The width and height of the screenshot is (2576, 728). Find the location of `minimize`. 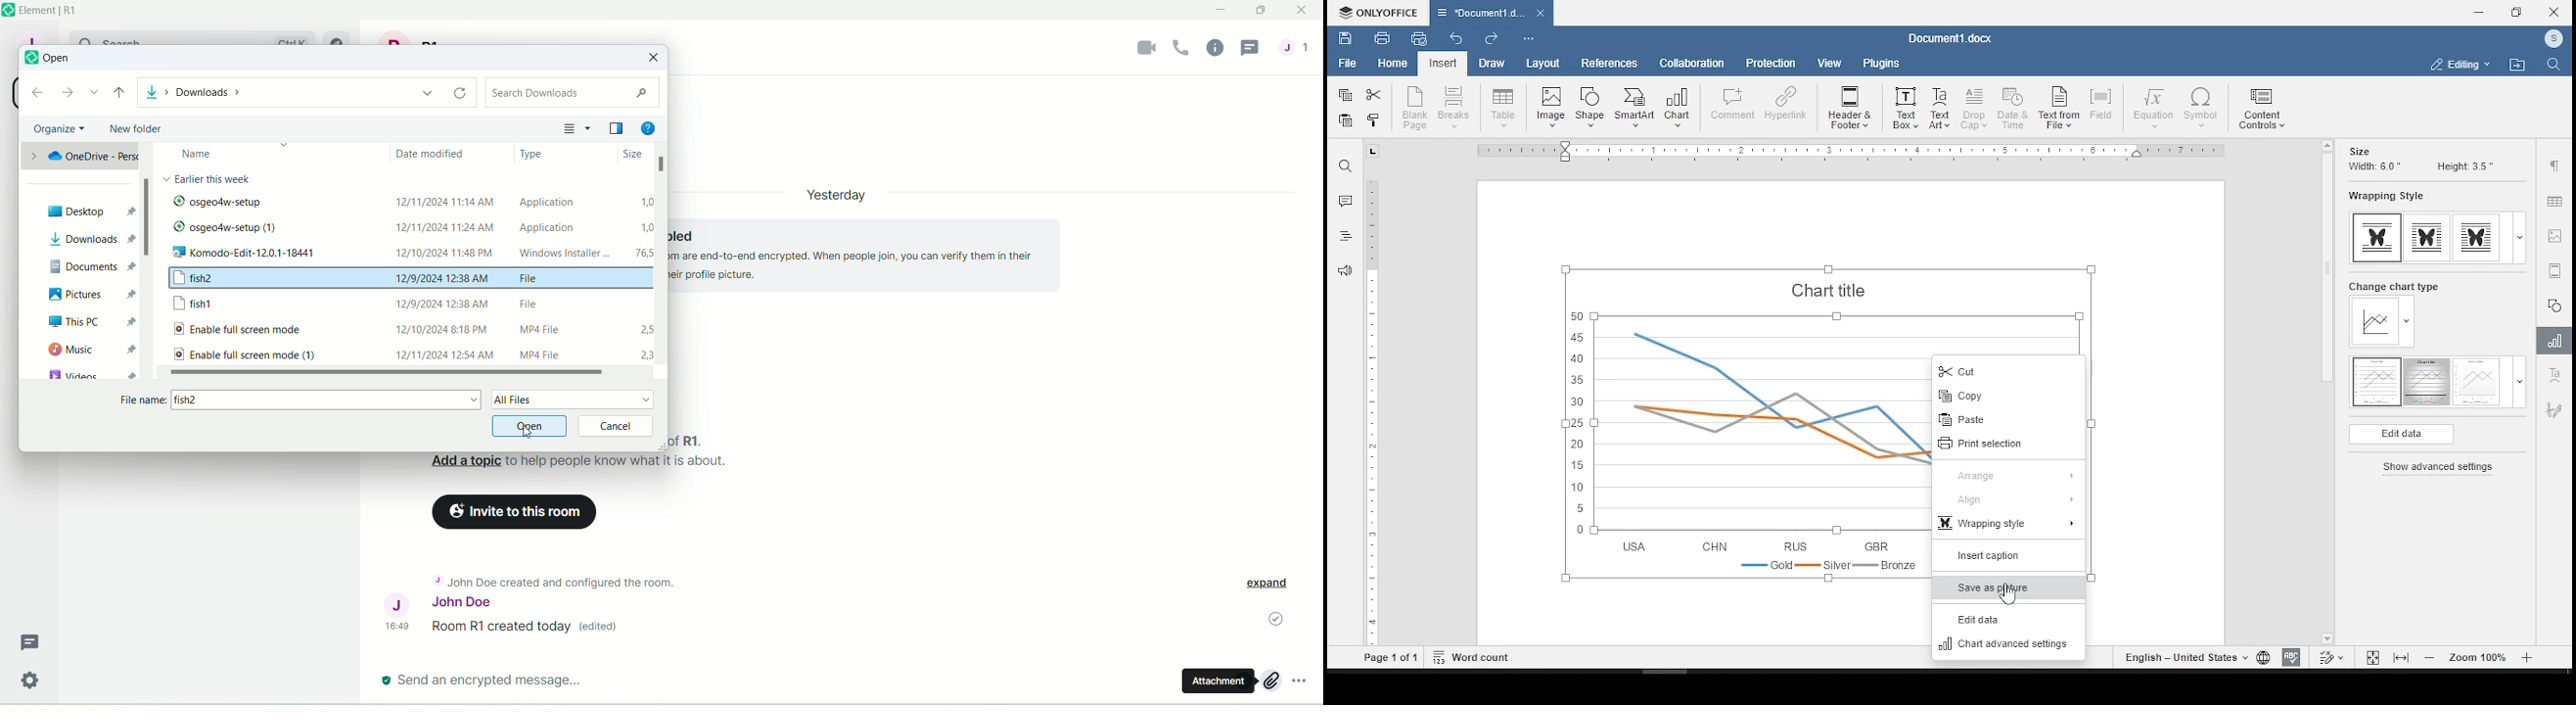

minimize is located at coordinates (1223, 10).